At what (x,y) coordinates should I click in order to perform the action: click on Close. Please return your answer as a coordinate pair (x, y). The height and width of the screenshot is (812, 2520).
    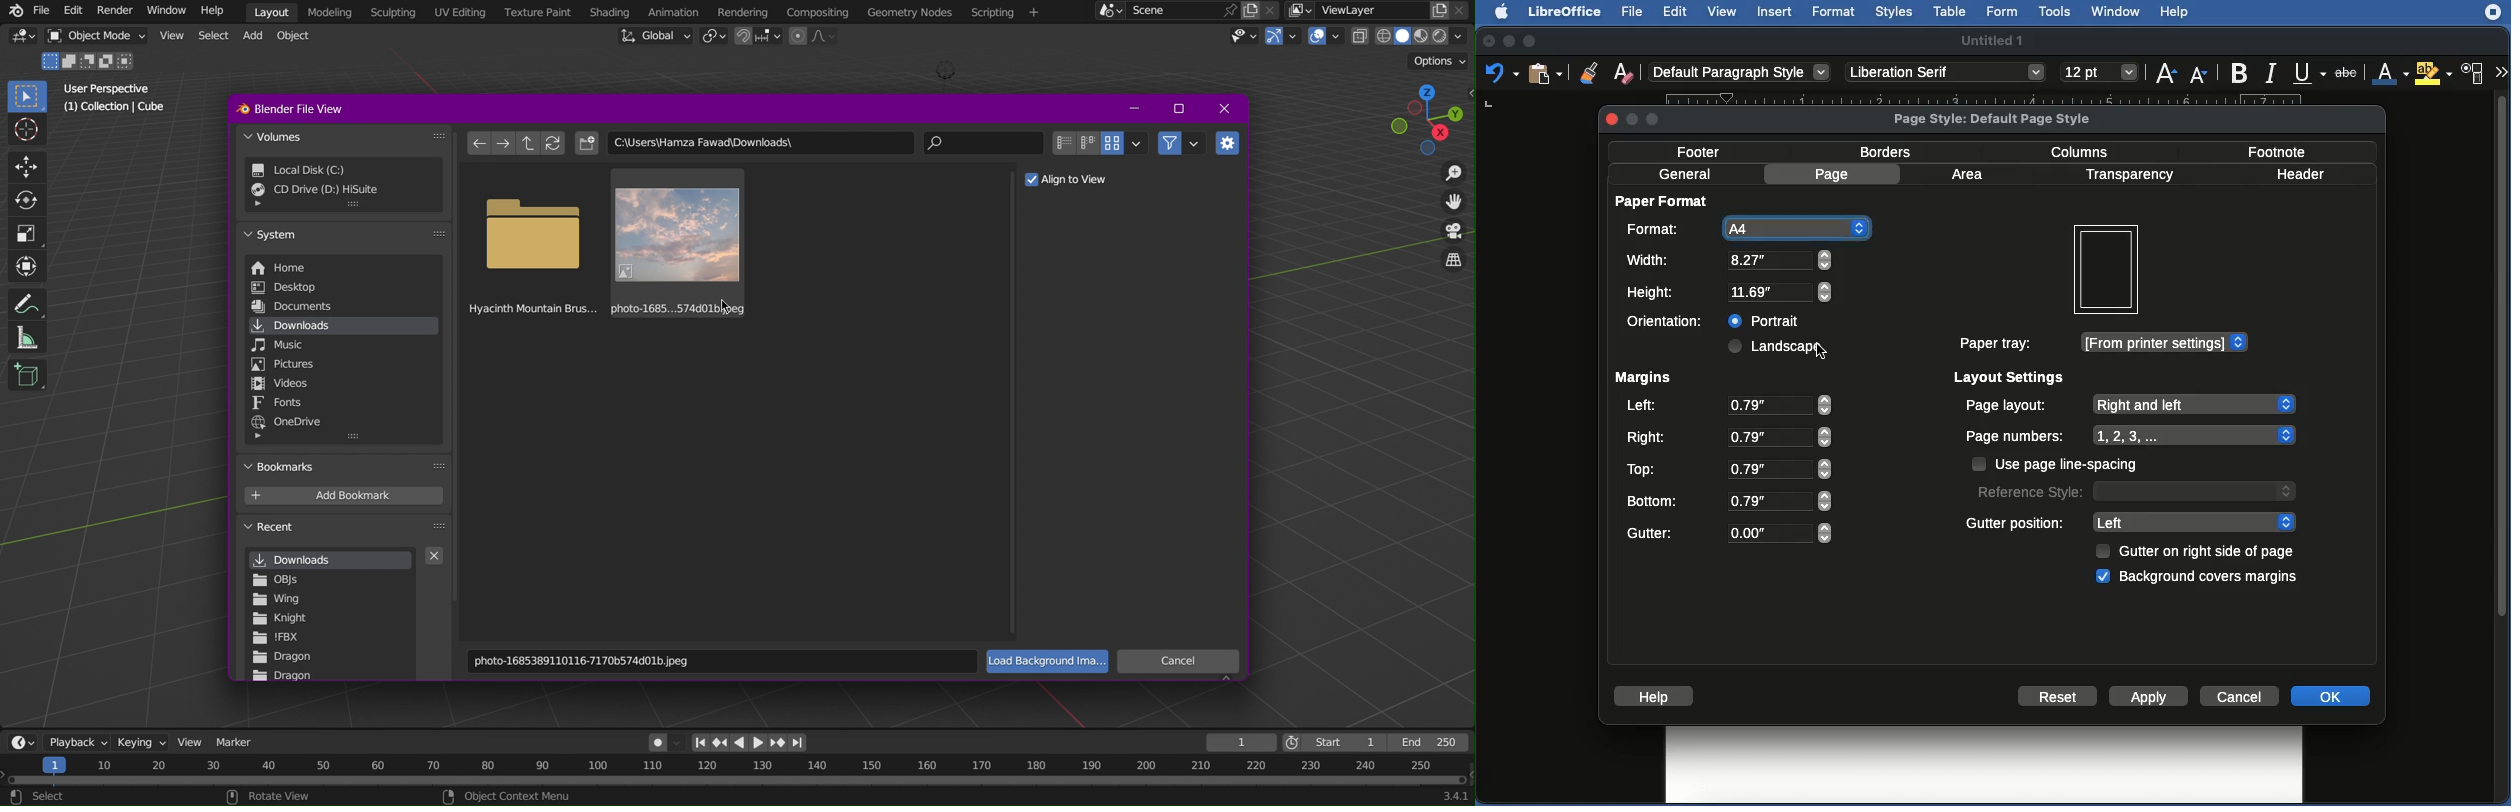
    Looking at the image, I should click on (1487, 39).